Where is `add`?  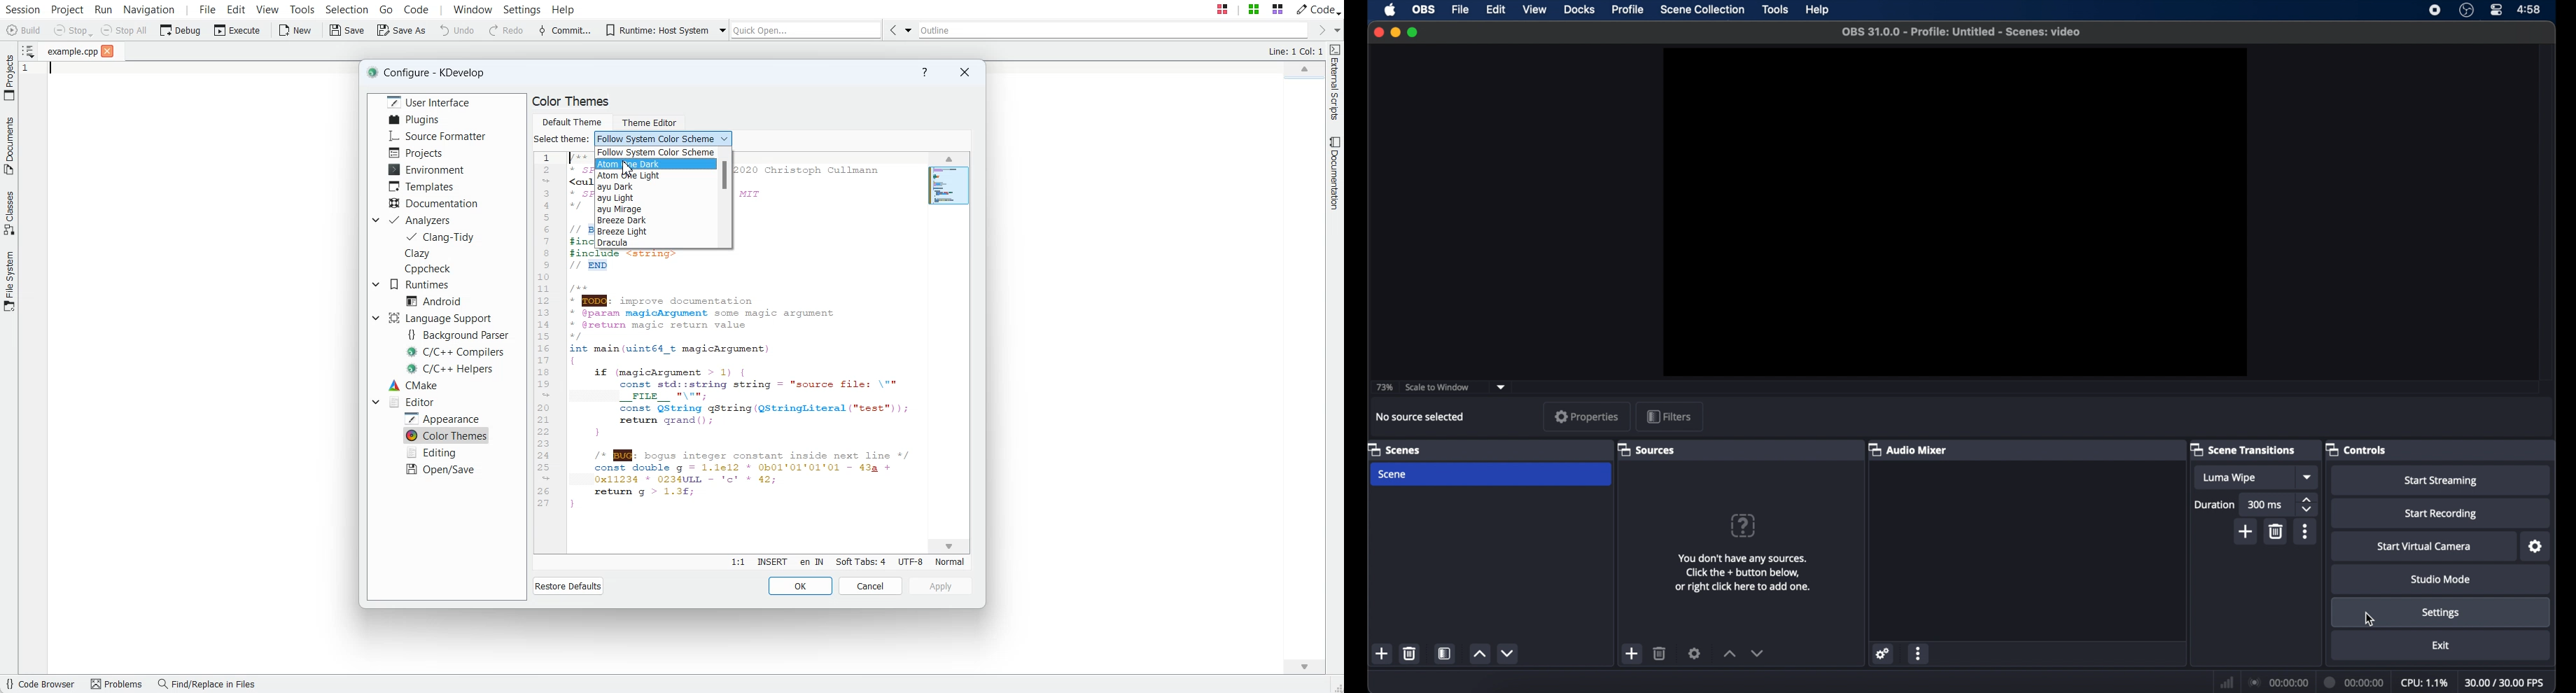
add is located at coordinates (1382, 653).